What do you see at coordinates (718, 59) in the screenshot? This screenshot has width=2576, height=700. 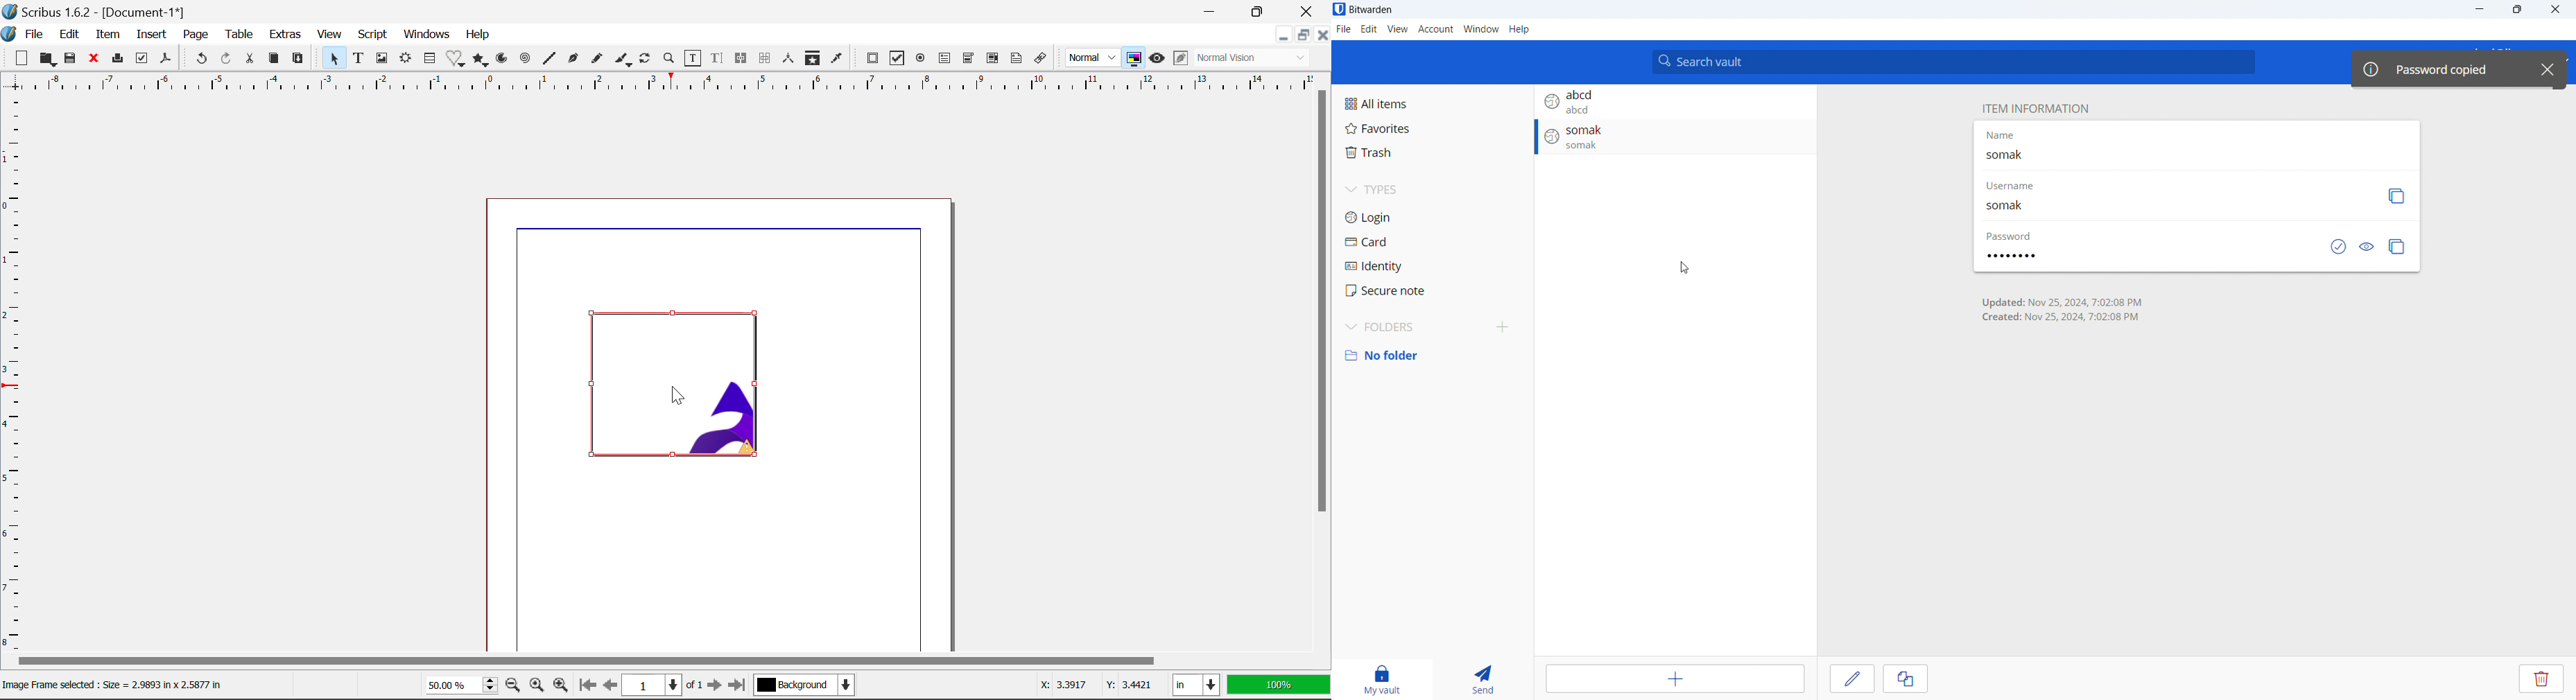 I see `Edit Text With Story Editor` at bounding box center [718, 59].